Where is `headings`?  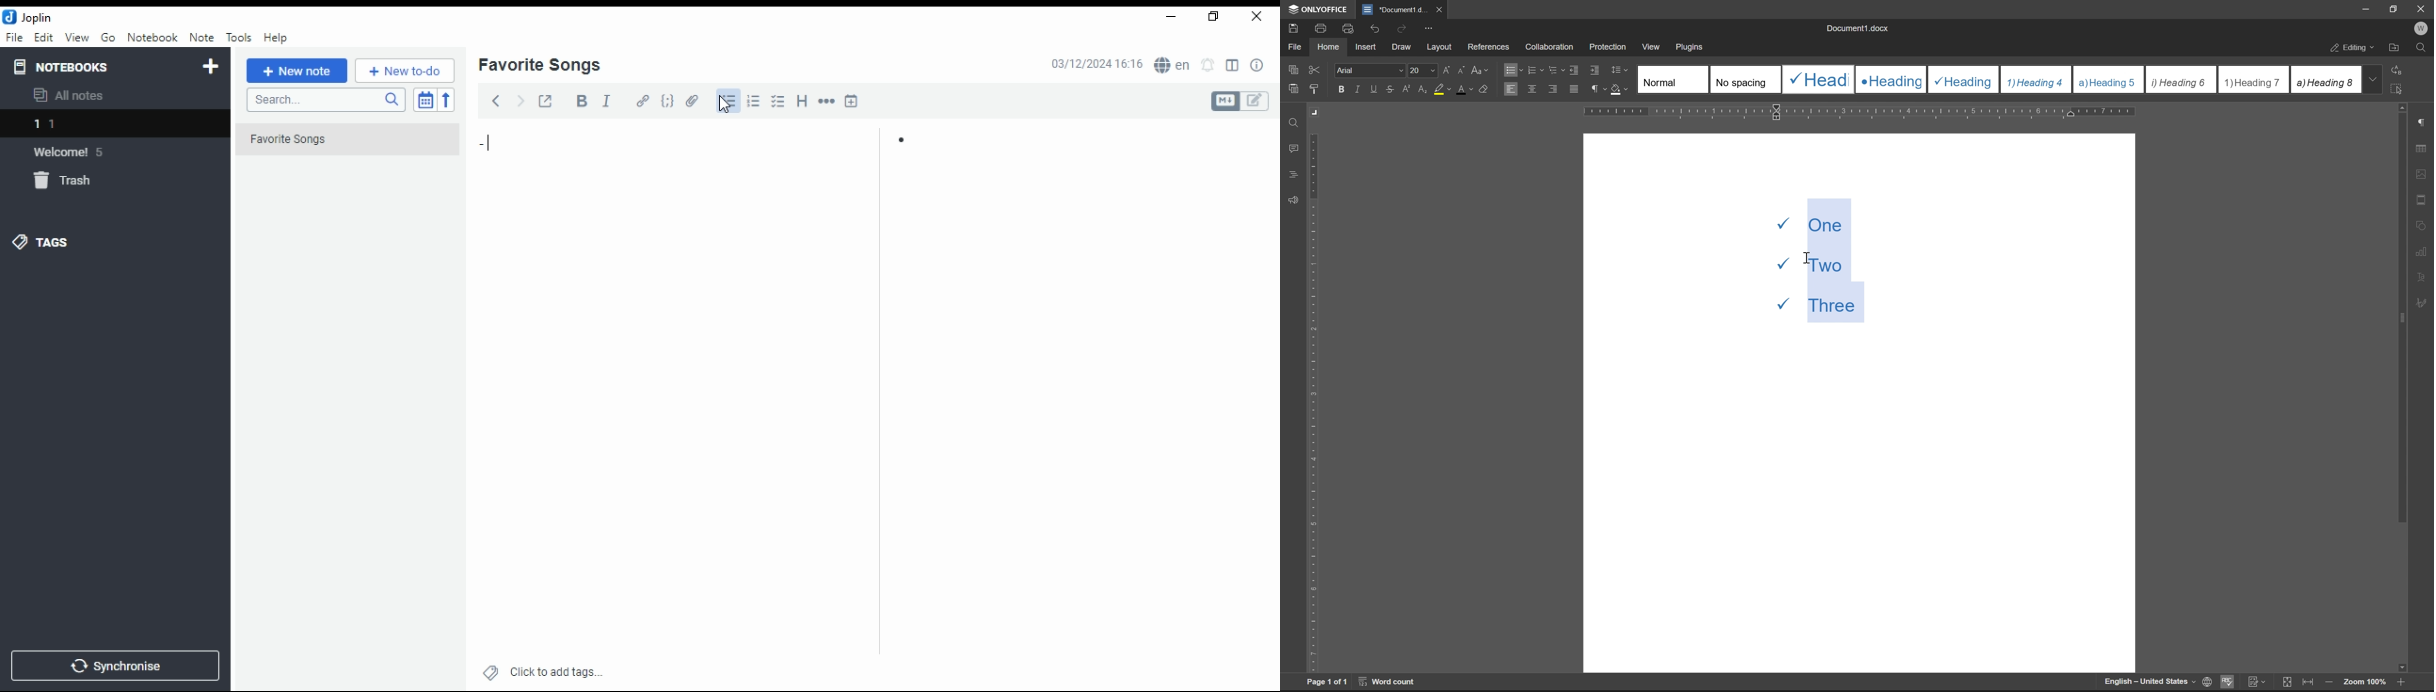
headings is located at coordinates (1293, 175).